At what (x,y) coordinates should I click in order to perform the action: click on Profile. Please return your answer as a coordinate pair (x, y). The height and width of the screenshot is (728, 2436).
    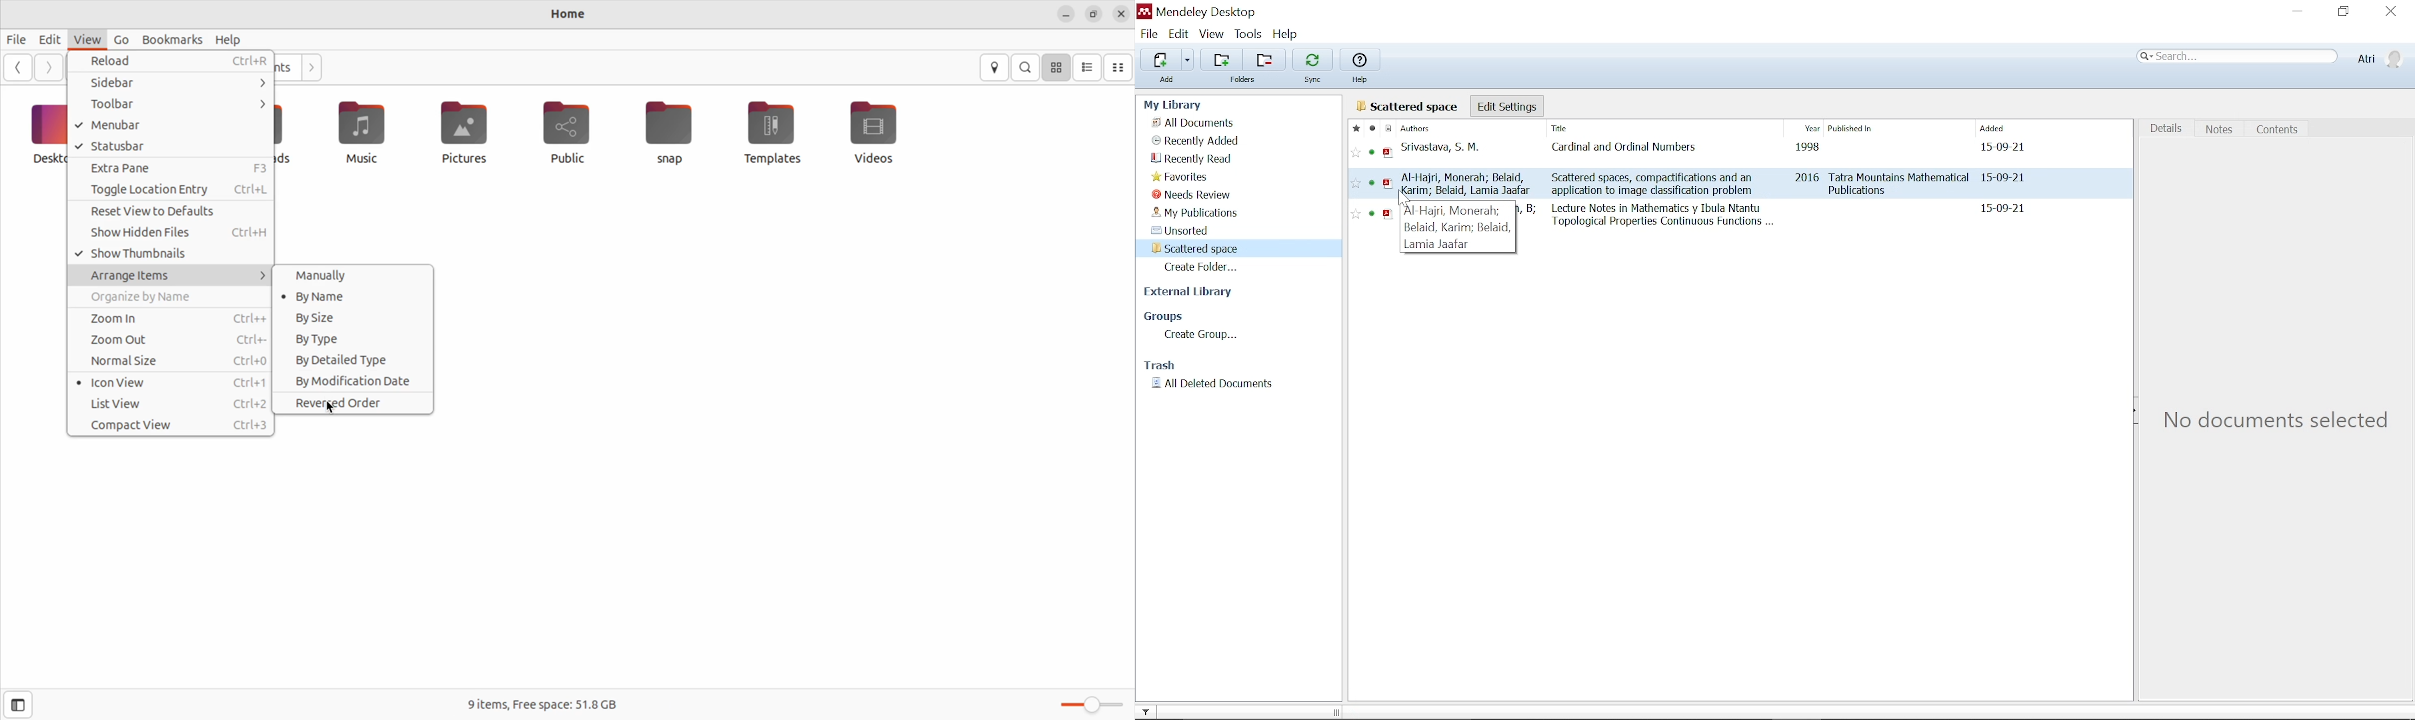
    Looking at the image, I should click on (2379, 59).